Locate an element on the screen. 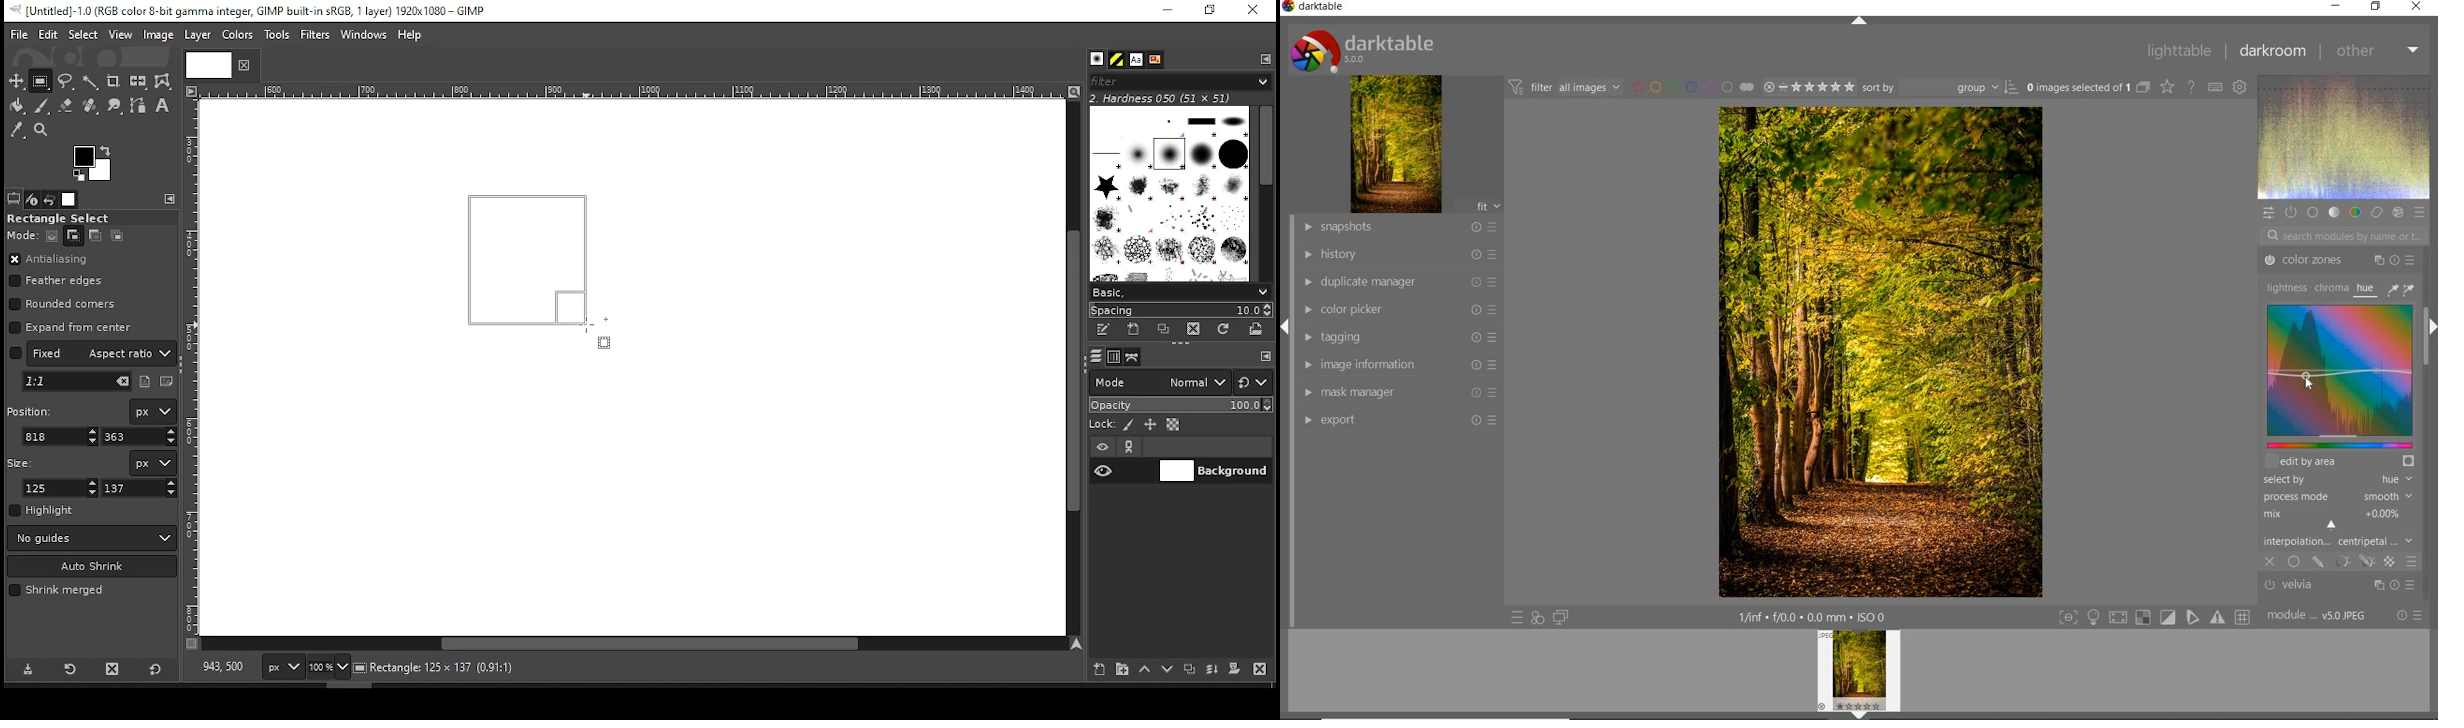 The image size is (2464, 728). EFFORT is located at coordinates (1401, 421).